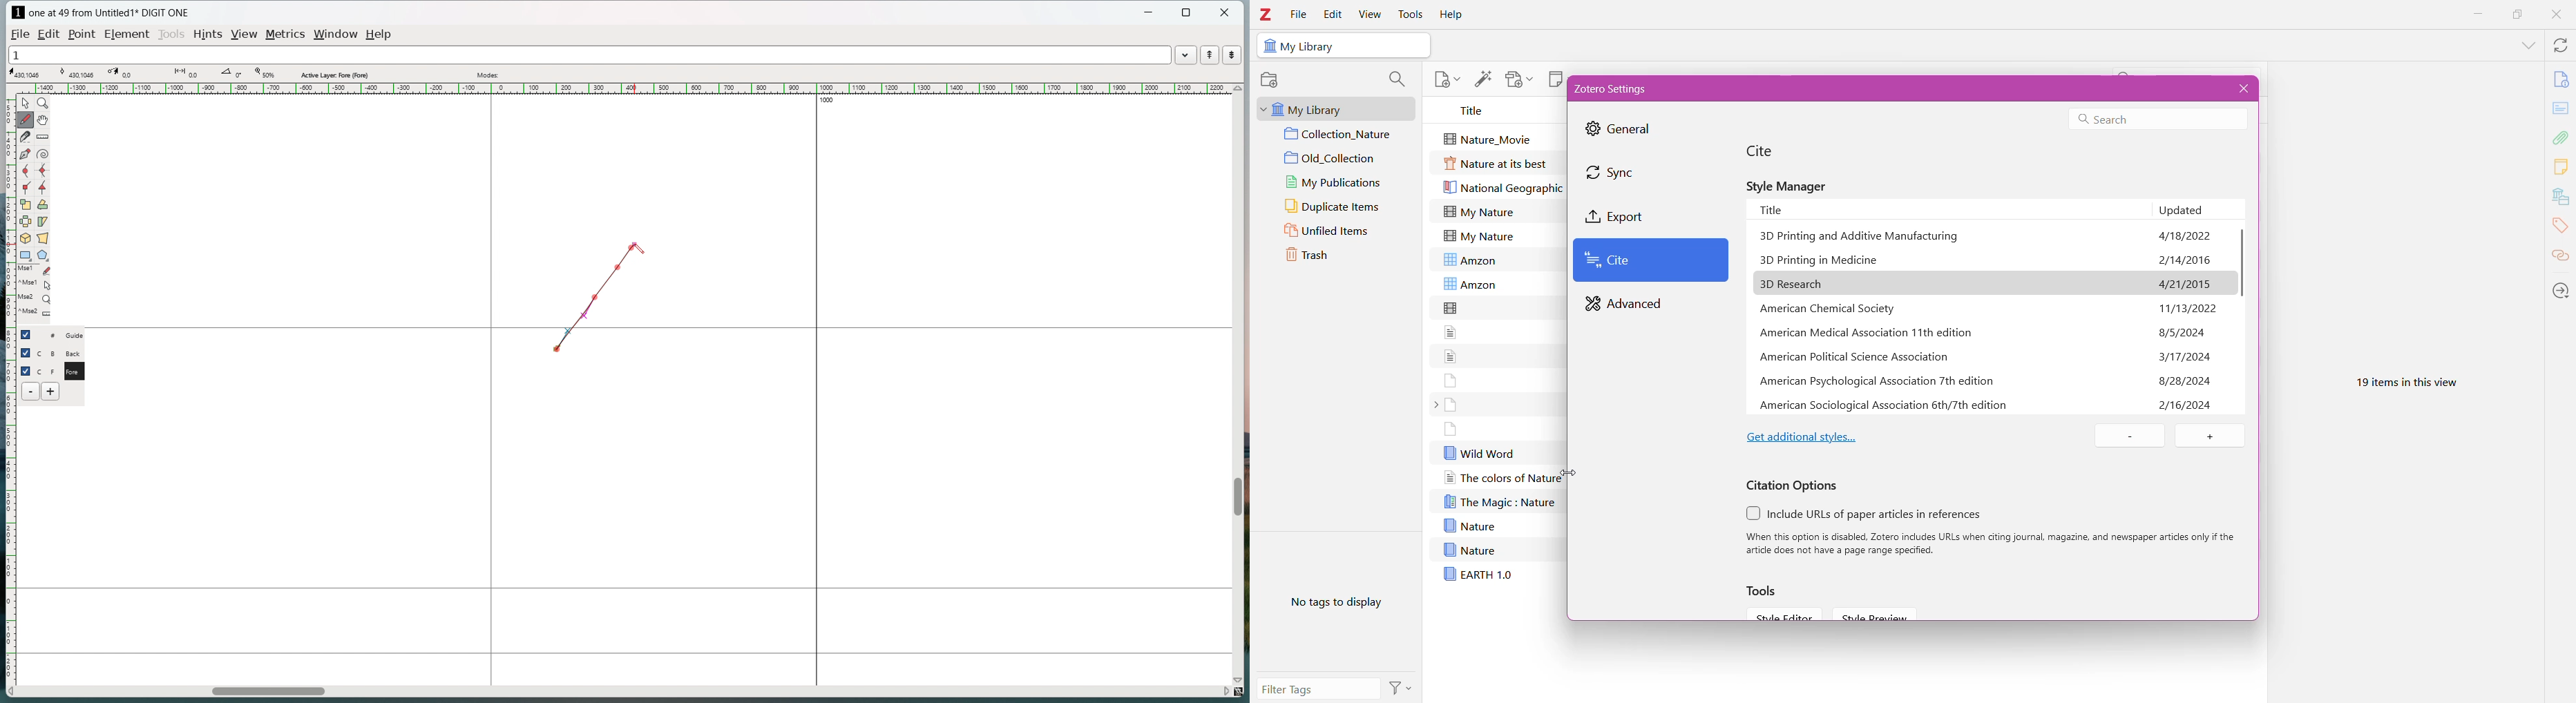  I want to click on polygon/star, so click(43, 255).